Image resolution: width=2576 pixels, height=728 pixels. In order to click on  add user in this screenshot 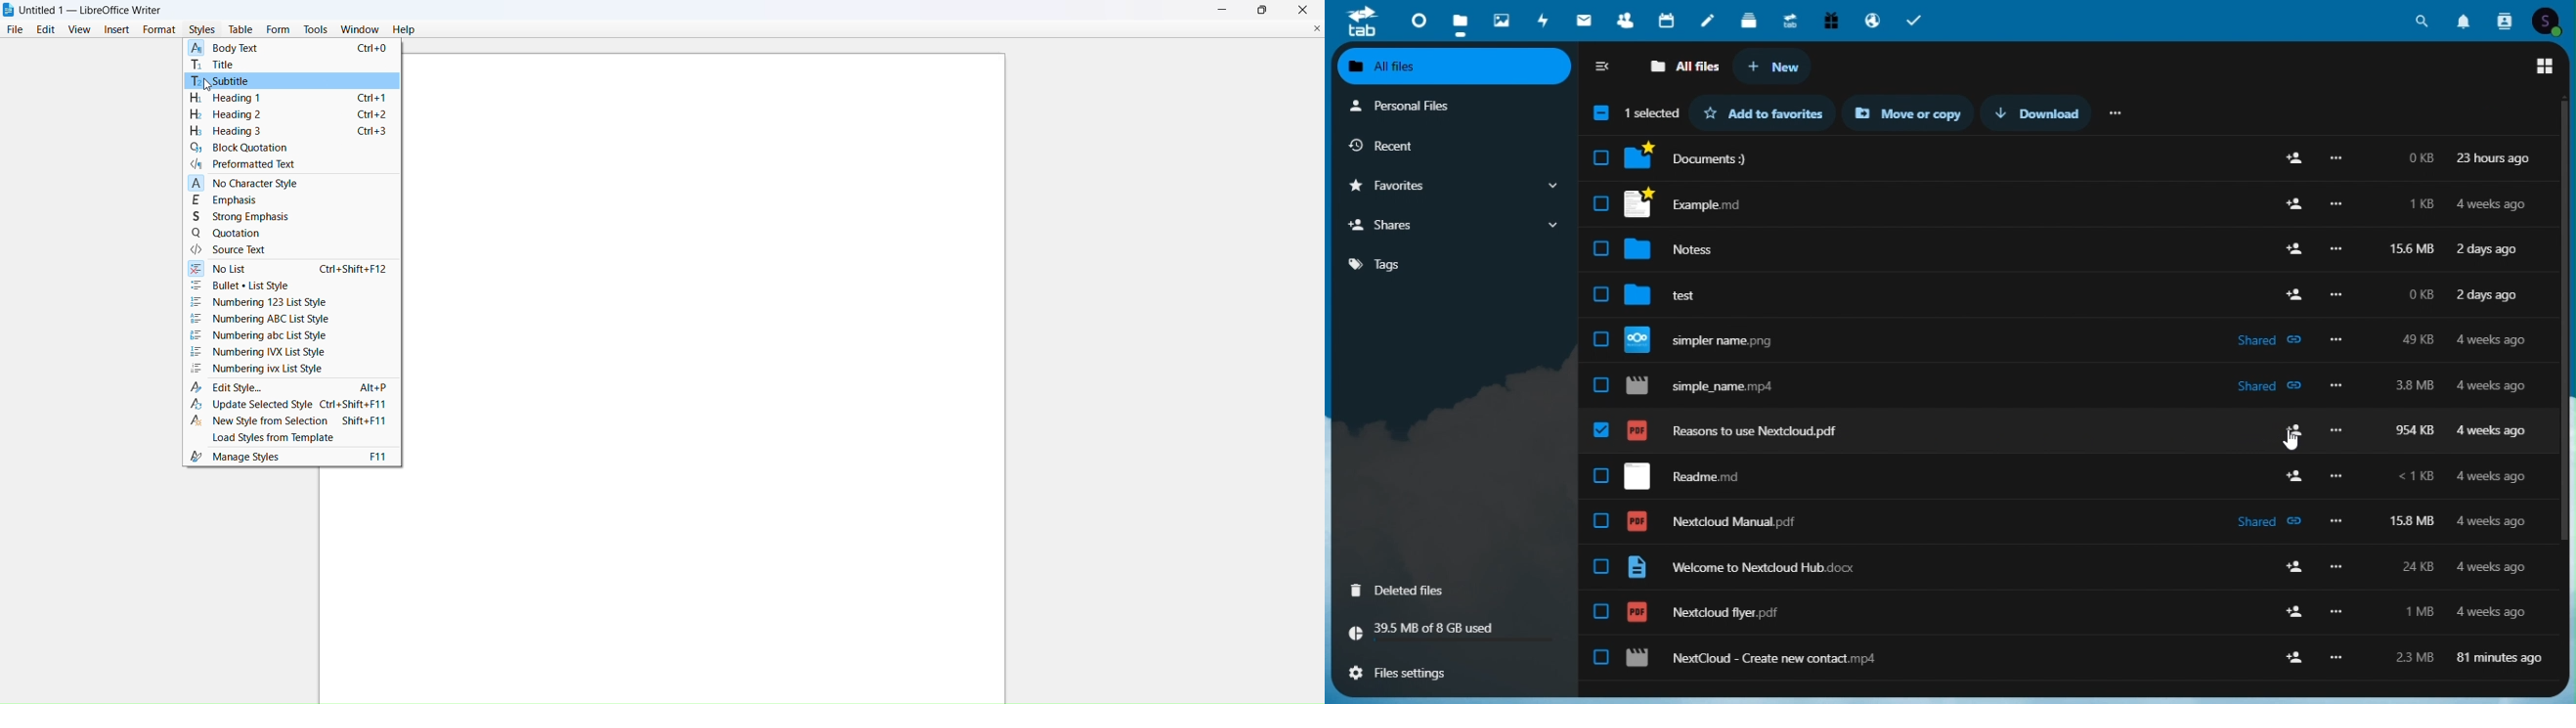, I will do `click(2291, 568)`.